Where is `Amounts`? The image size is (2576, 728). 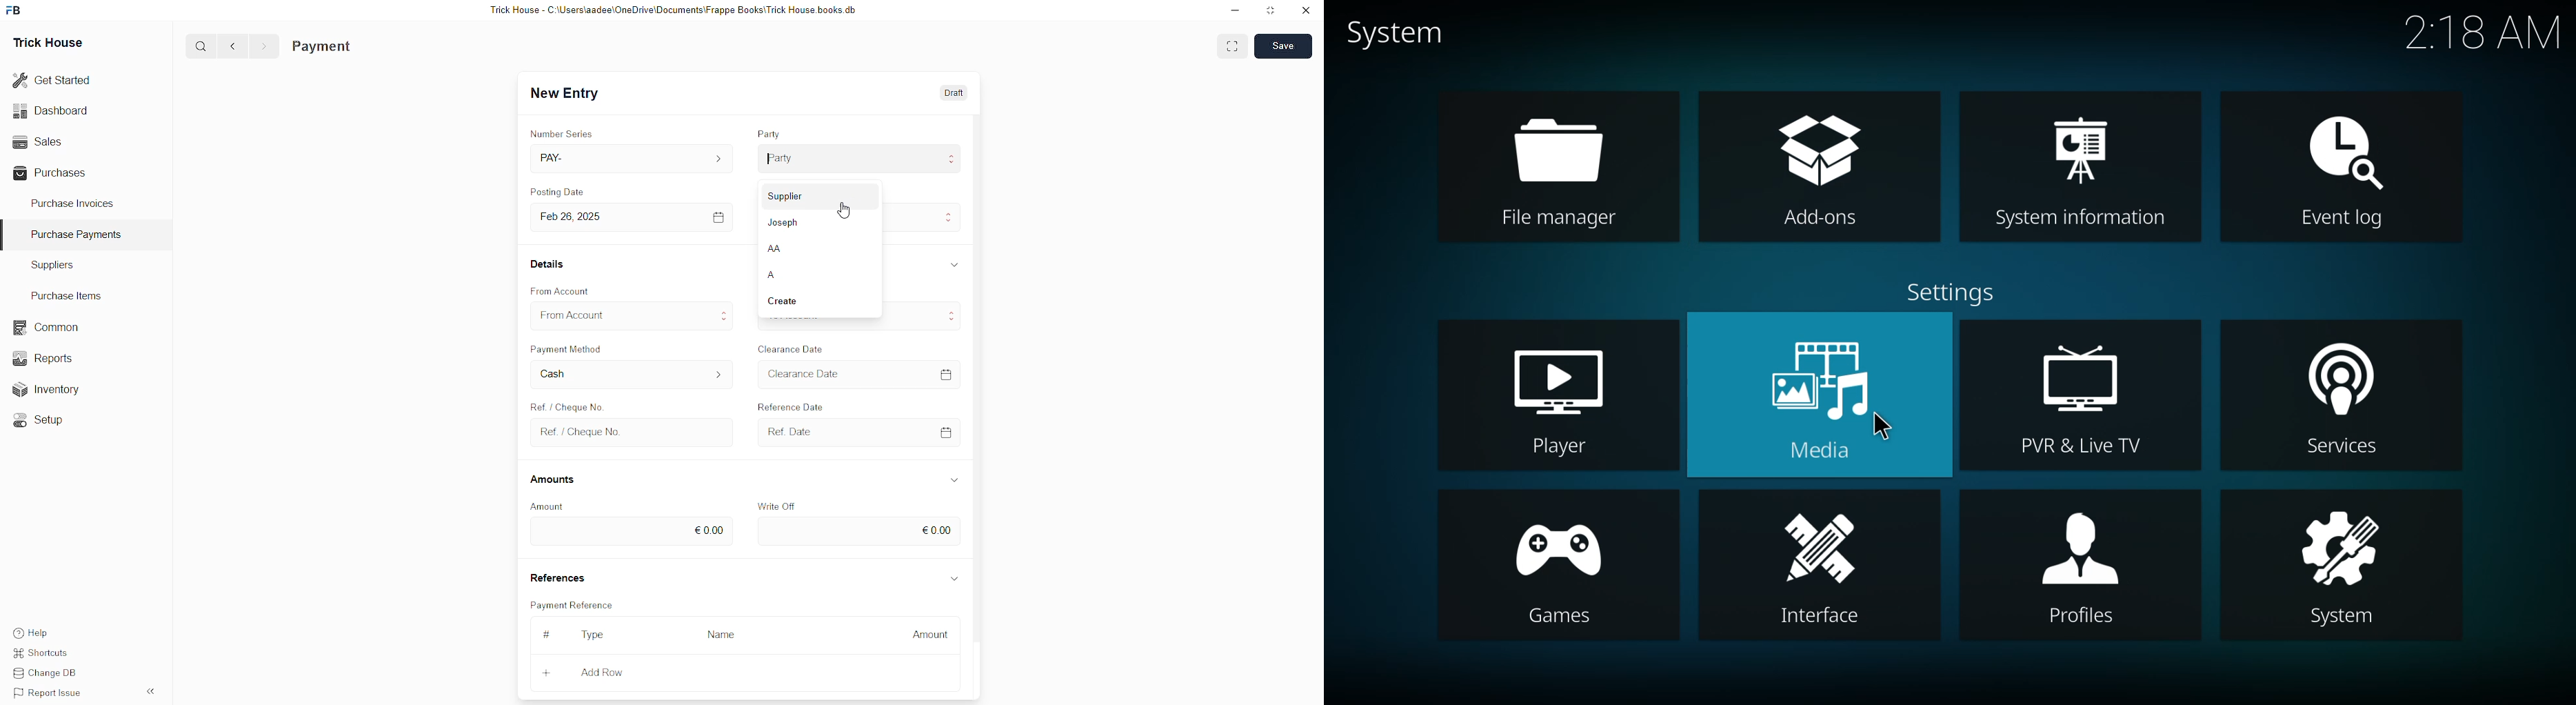
Amounts is located at coordinates (558, 479).